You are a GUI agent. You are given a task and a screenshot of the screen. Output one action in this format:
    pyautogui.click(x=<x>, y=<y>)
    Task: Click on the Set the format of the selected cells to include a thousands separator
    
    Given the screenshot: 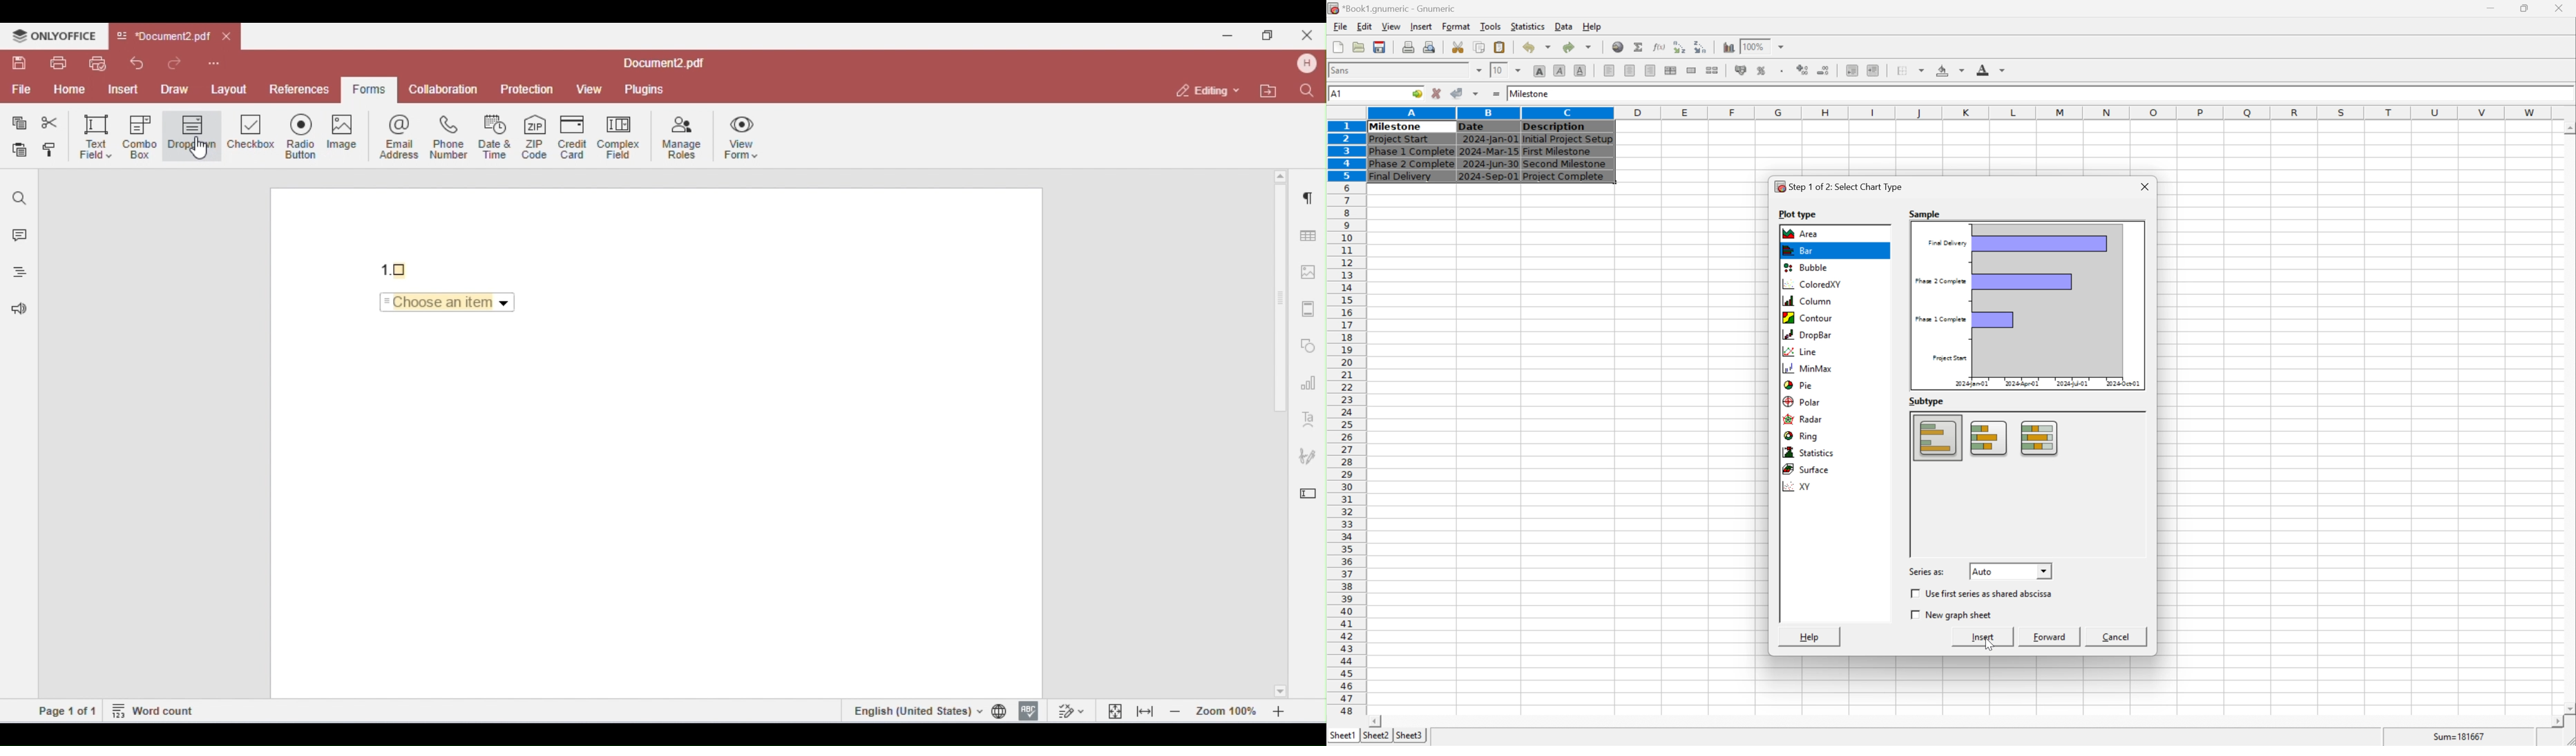 What is the action you would take?
    pyautogui.click(x=1784, y=70)
    